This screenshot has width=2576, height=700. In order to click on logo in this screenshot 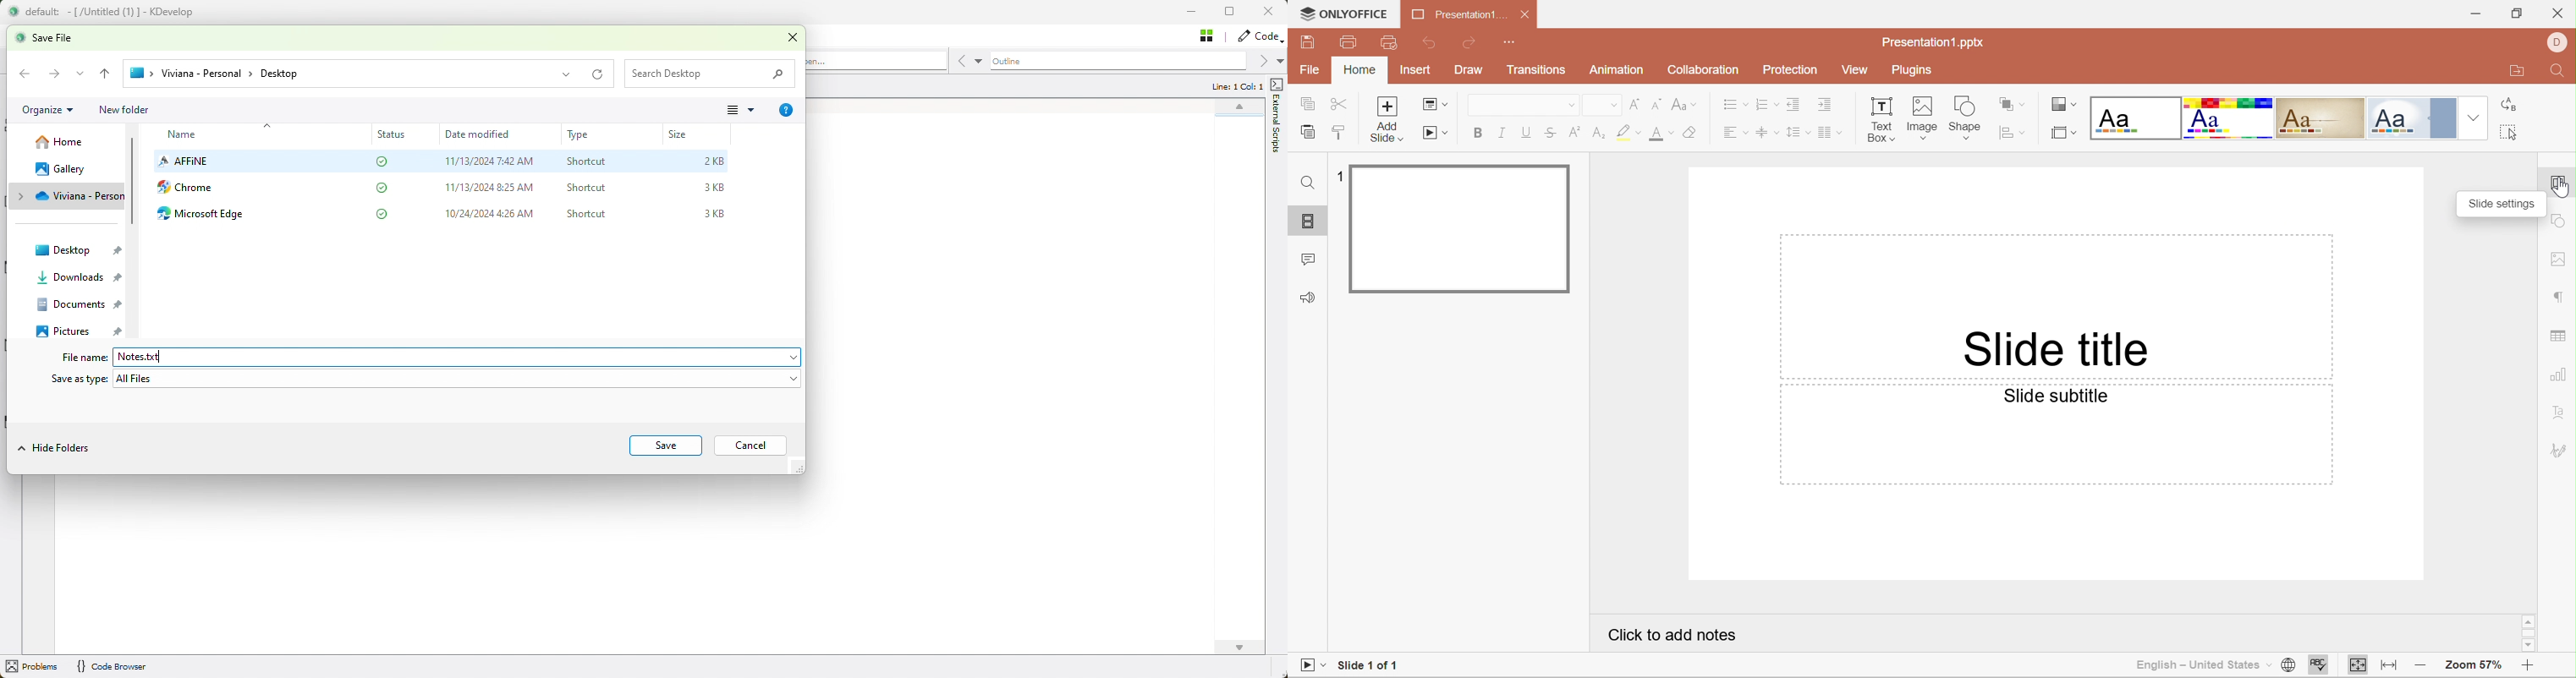, I will do `click(20, 38)`.